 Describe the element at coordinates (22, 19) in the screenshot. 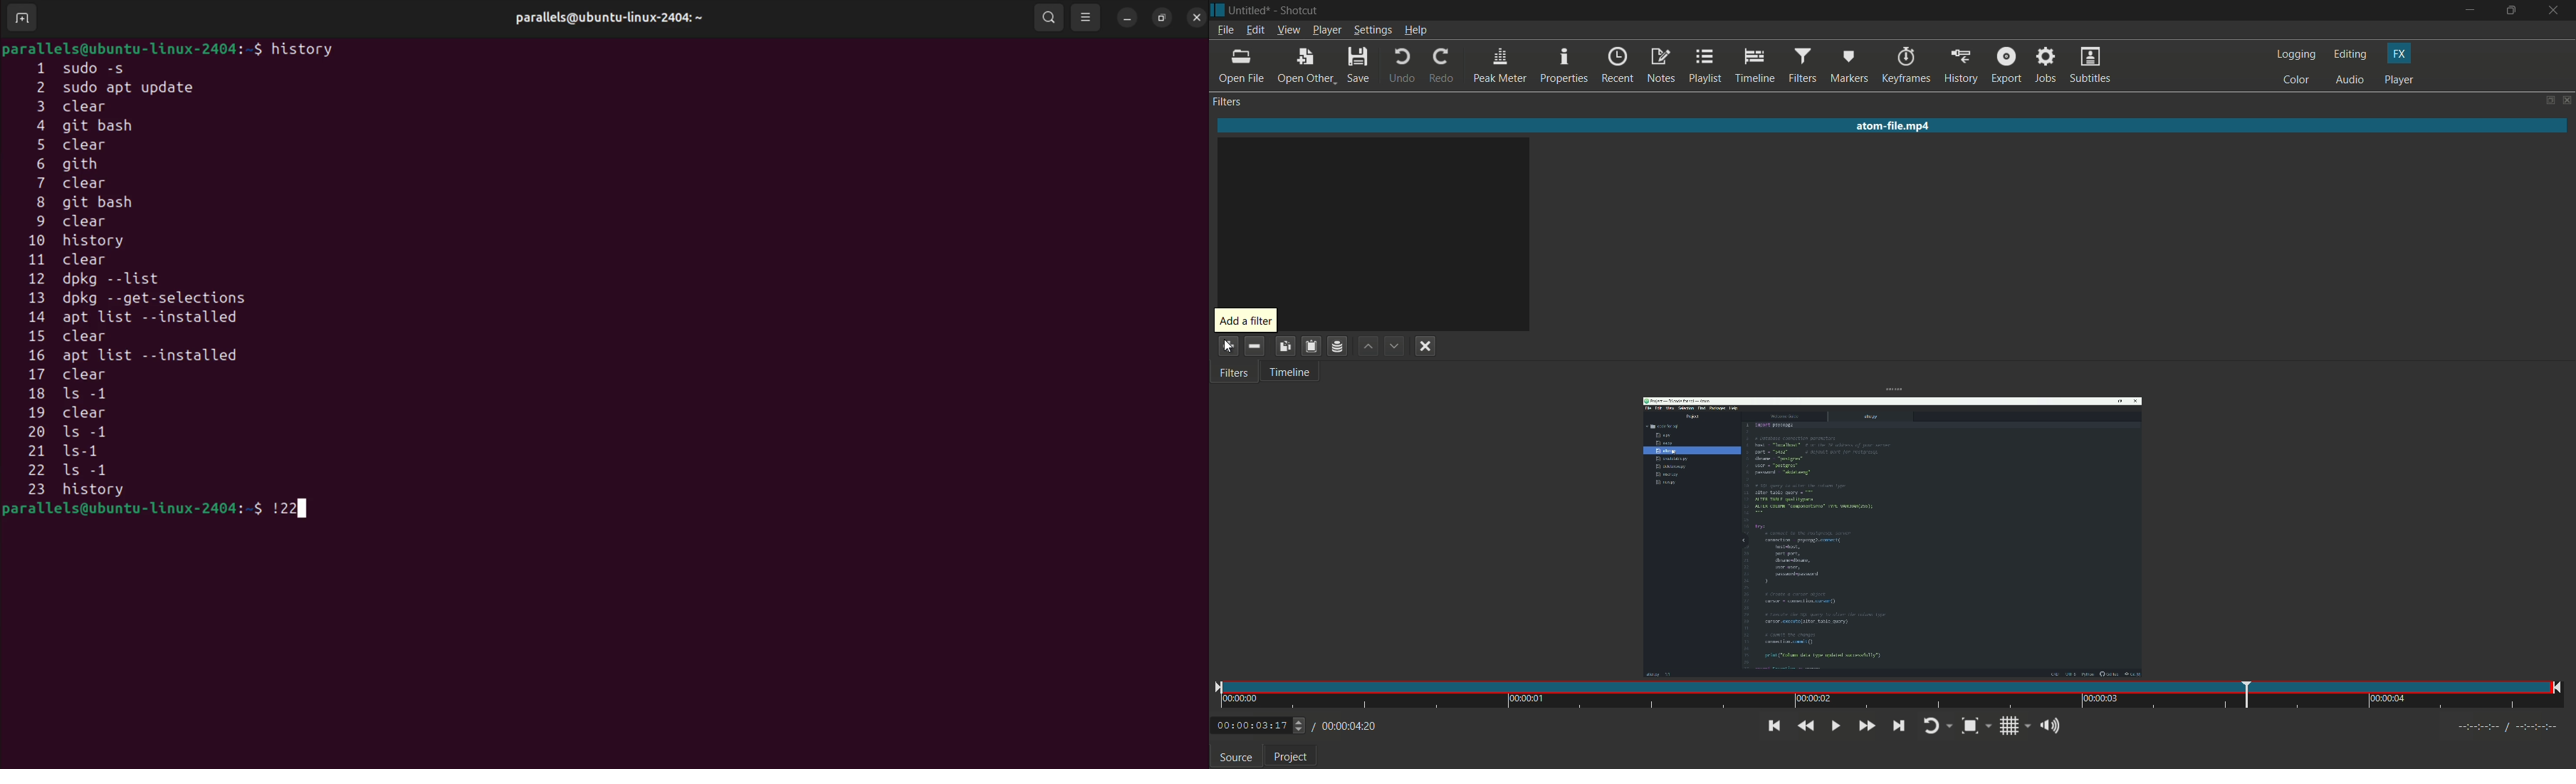

I see `add terminal` at that location.